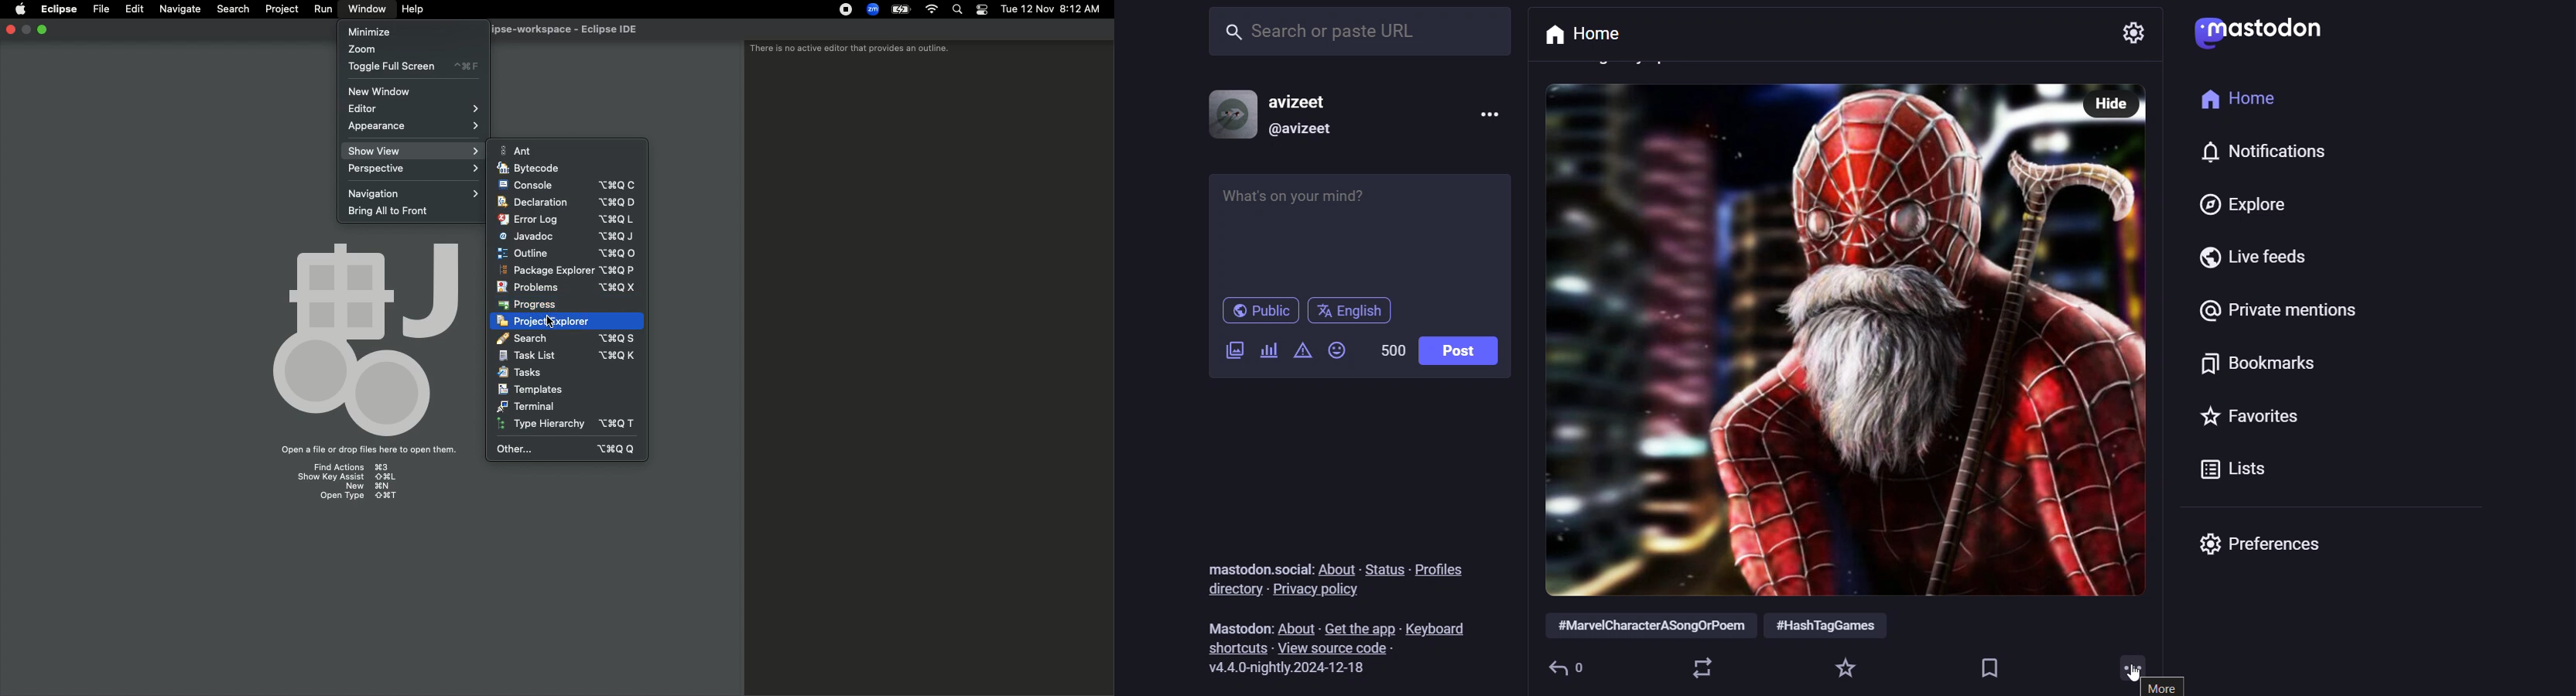 This screenshot has height=700, width=2576. Describe the element at coordinates (1261, 311) in the screenshot. I see `public` at that location.